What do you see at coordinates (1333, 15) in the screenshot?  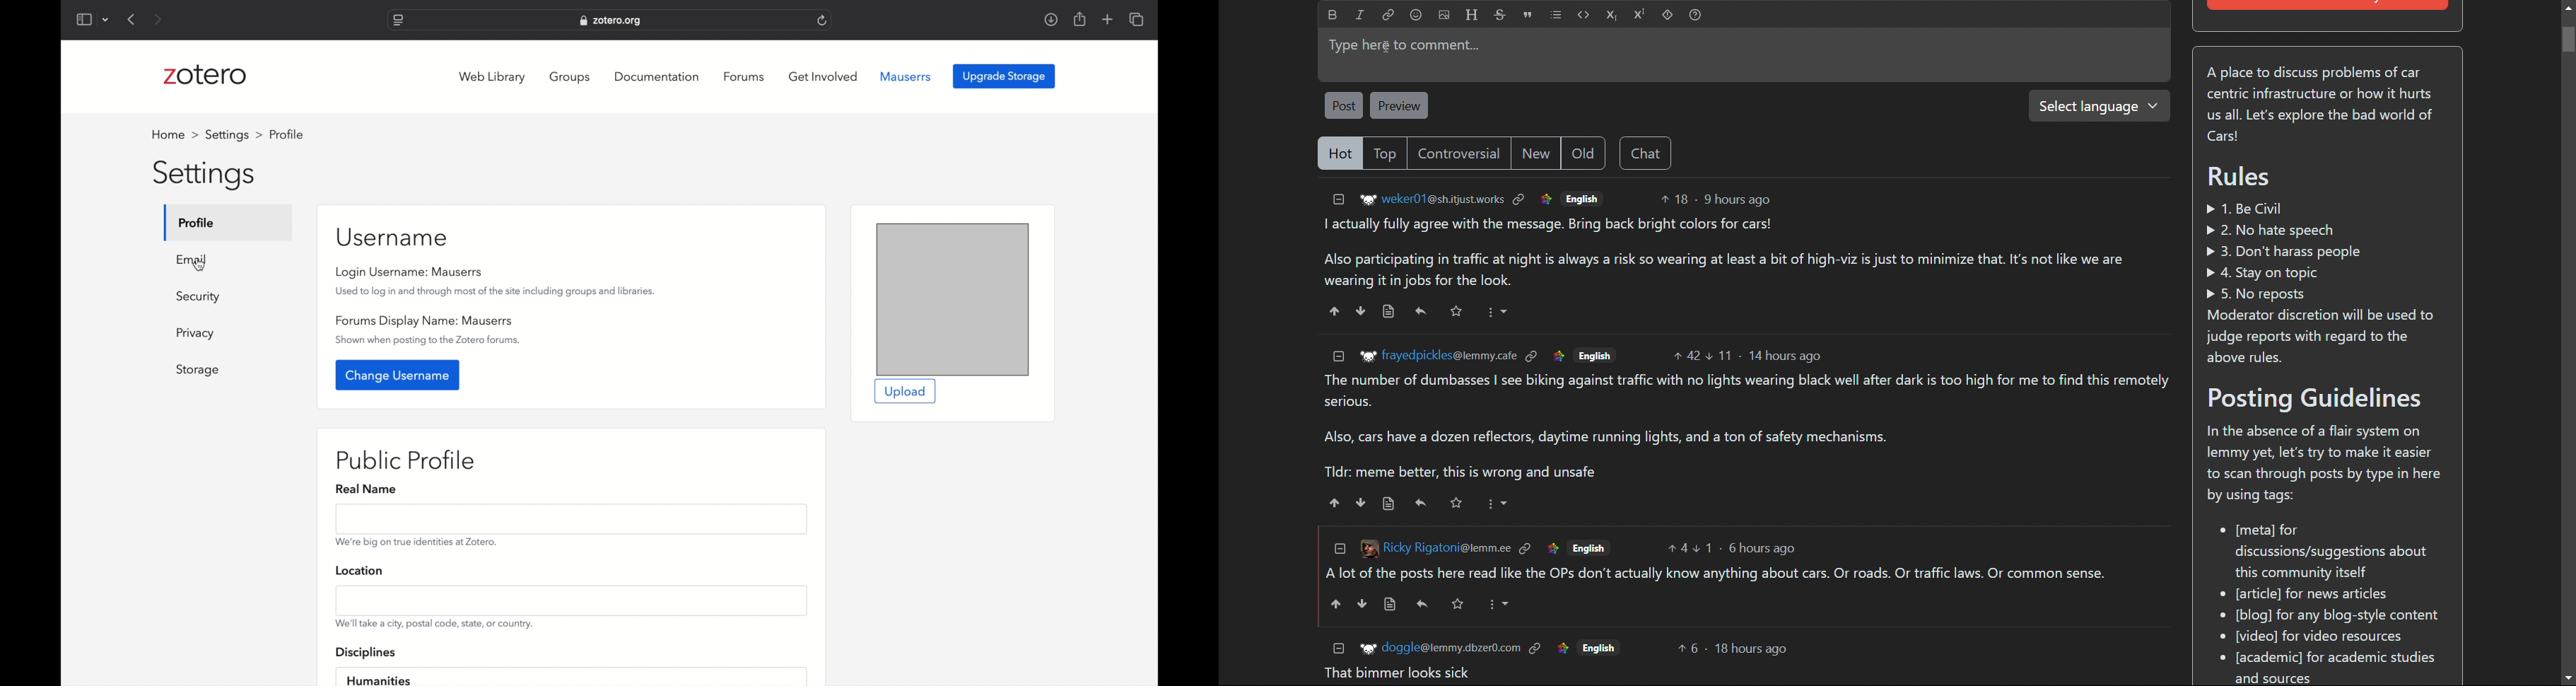 I see `bold` at bounding box center [1333, 15].